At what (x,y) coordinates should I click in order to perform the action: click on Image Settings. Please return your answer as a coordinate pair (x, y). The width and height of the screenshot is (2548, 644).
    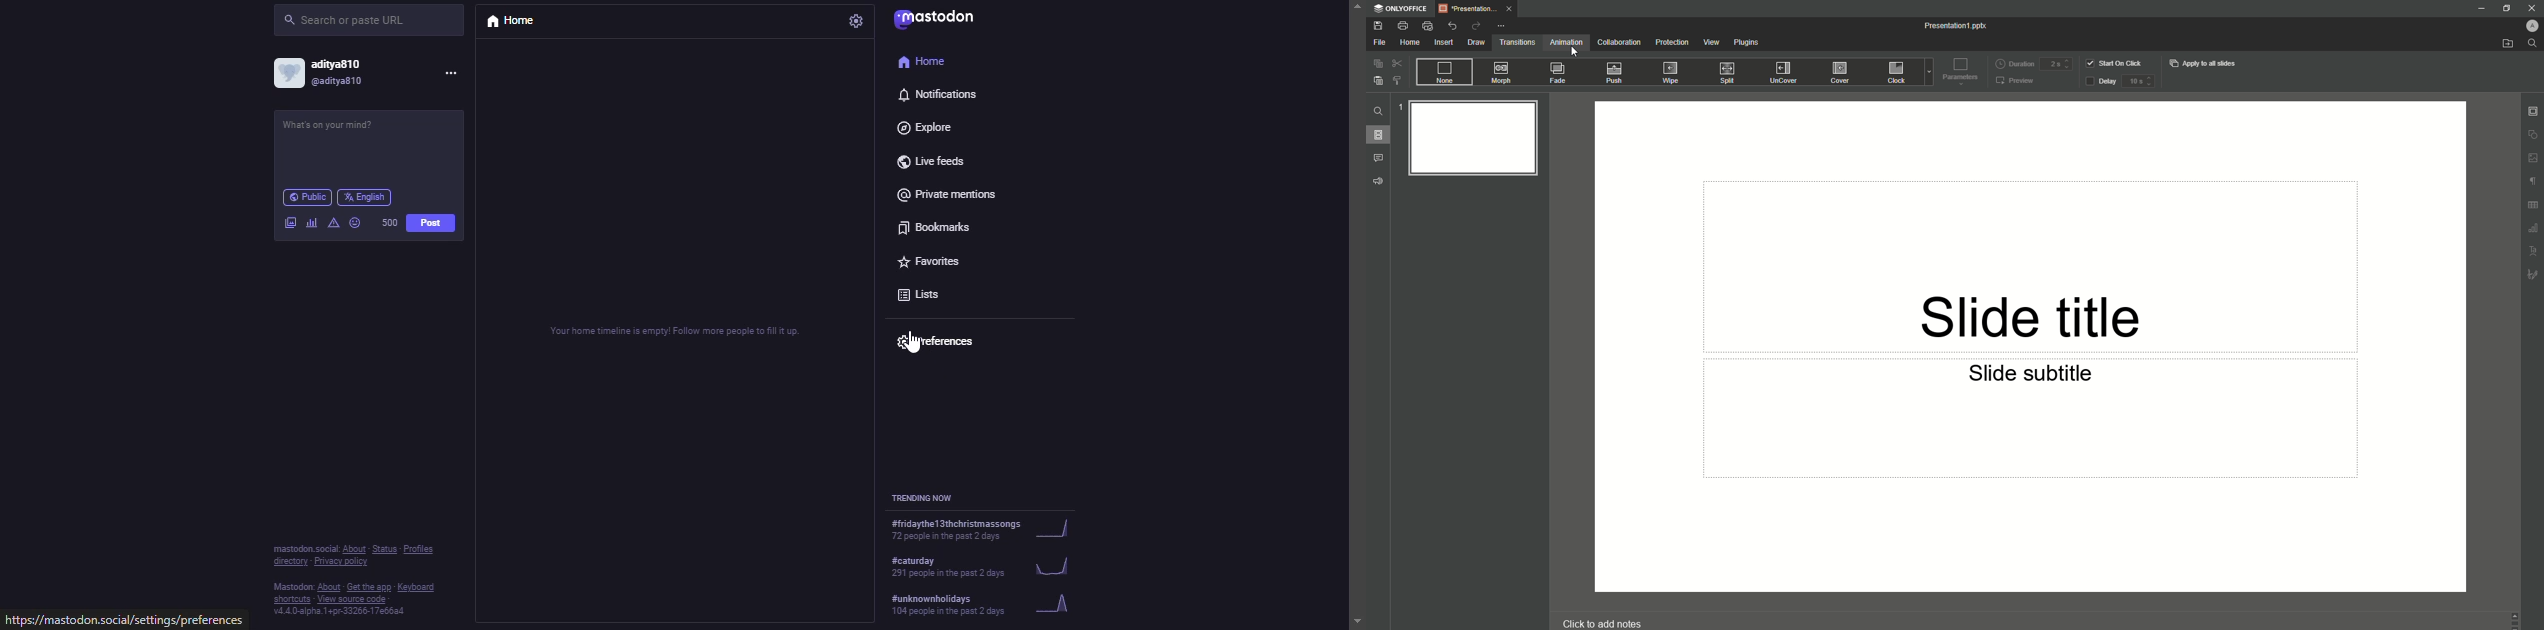
    Looking at the image, I should click on (2533, 159).